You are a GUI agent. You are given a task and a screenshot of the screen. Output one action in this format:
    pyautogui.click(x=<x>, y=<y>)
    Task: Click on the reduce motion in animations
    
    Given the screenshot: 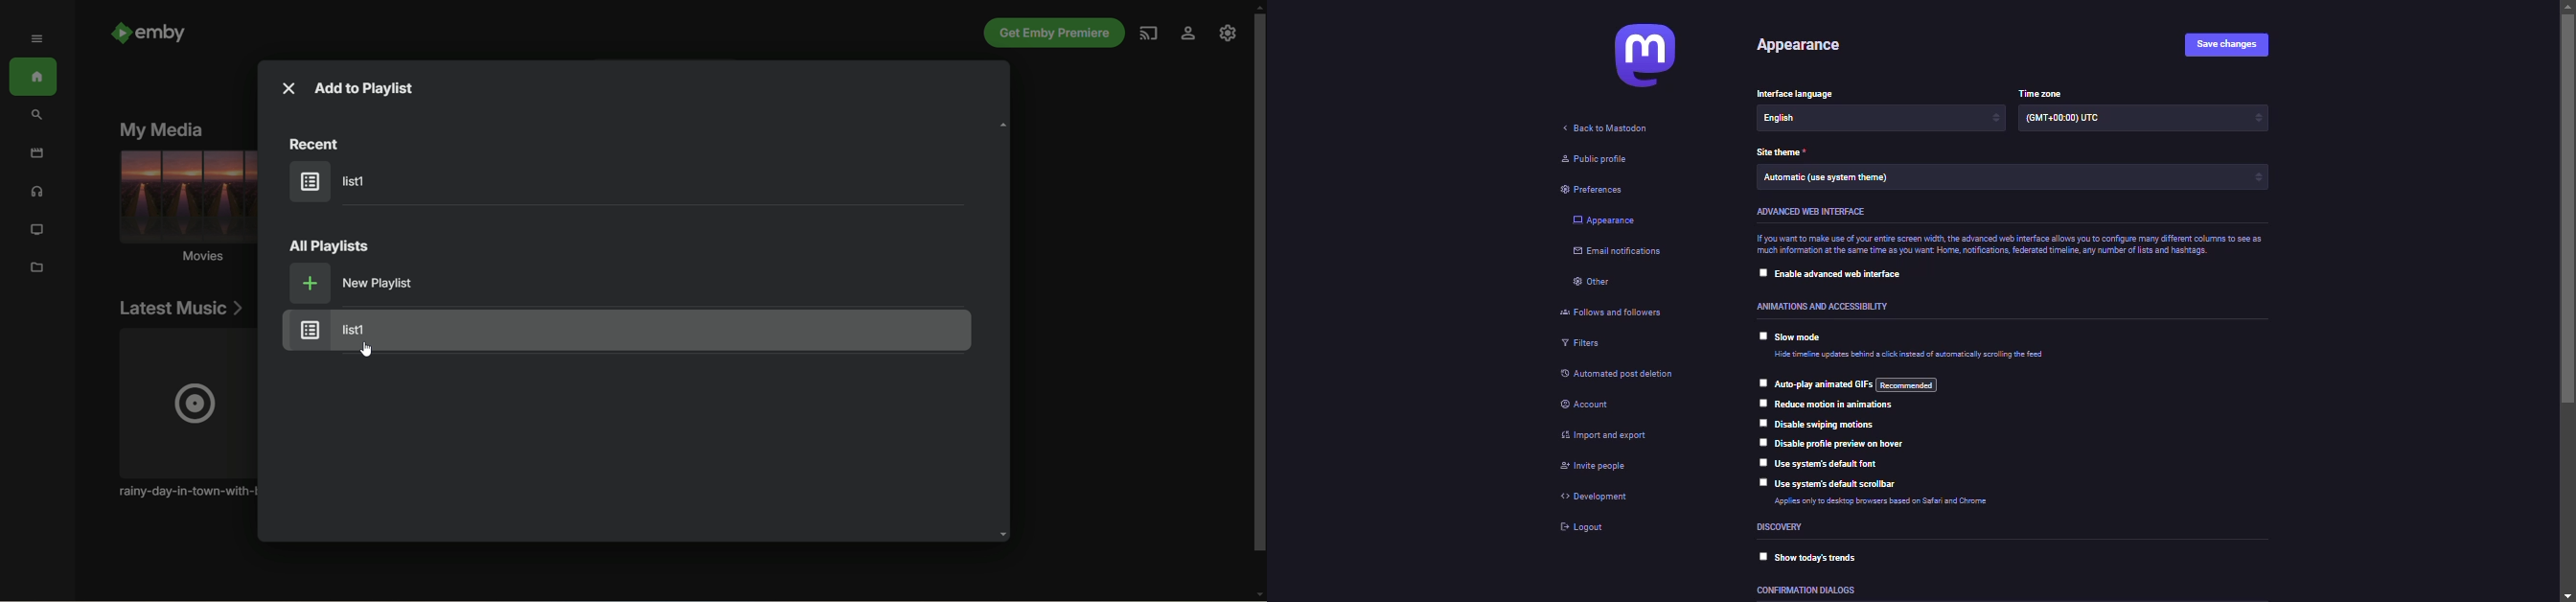 What is the action you would take?
    pyautogui.click(x=1839, y=405)
    